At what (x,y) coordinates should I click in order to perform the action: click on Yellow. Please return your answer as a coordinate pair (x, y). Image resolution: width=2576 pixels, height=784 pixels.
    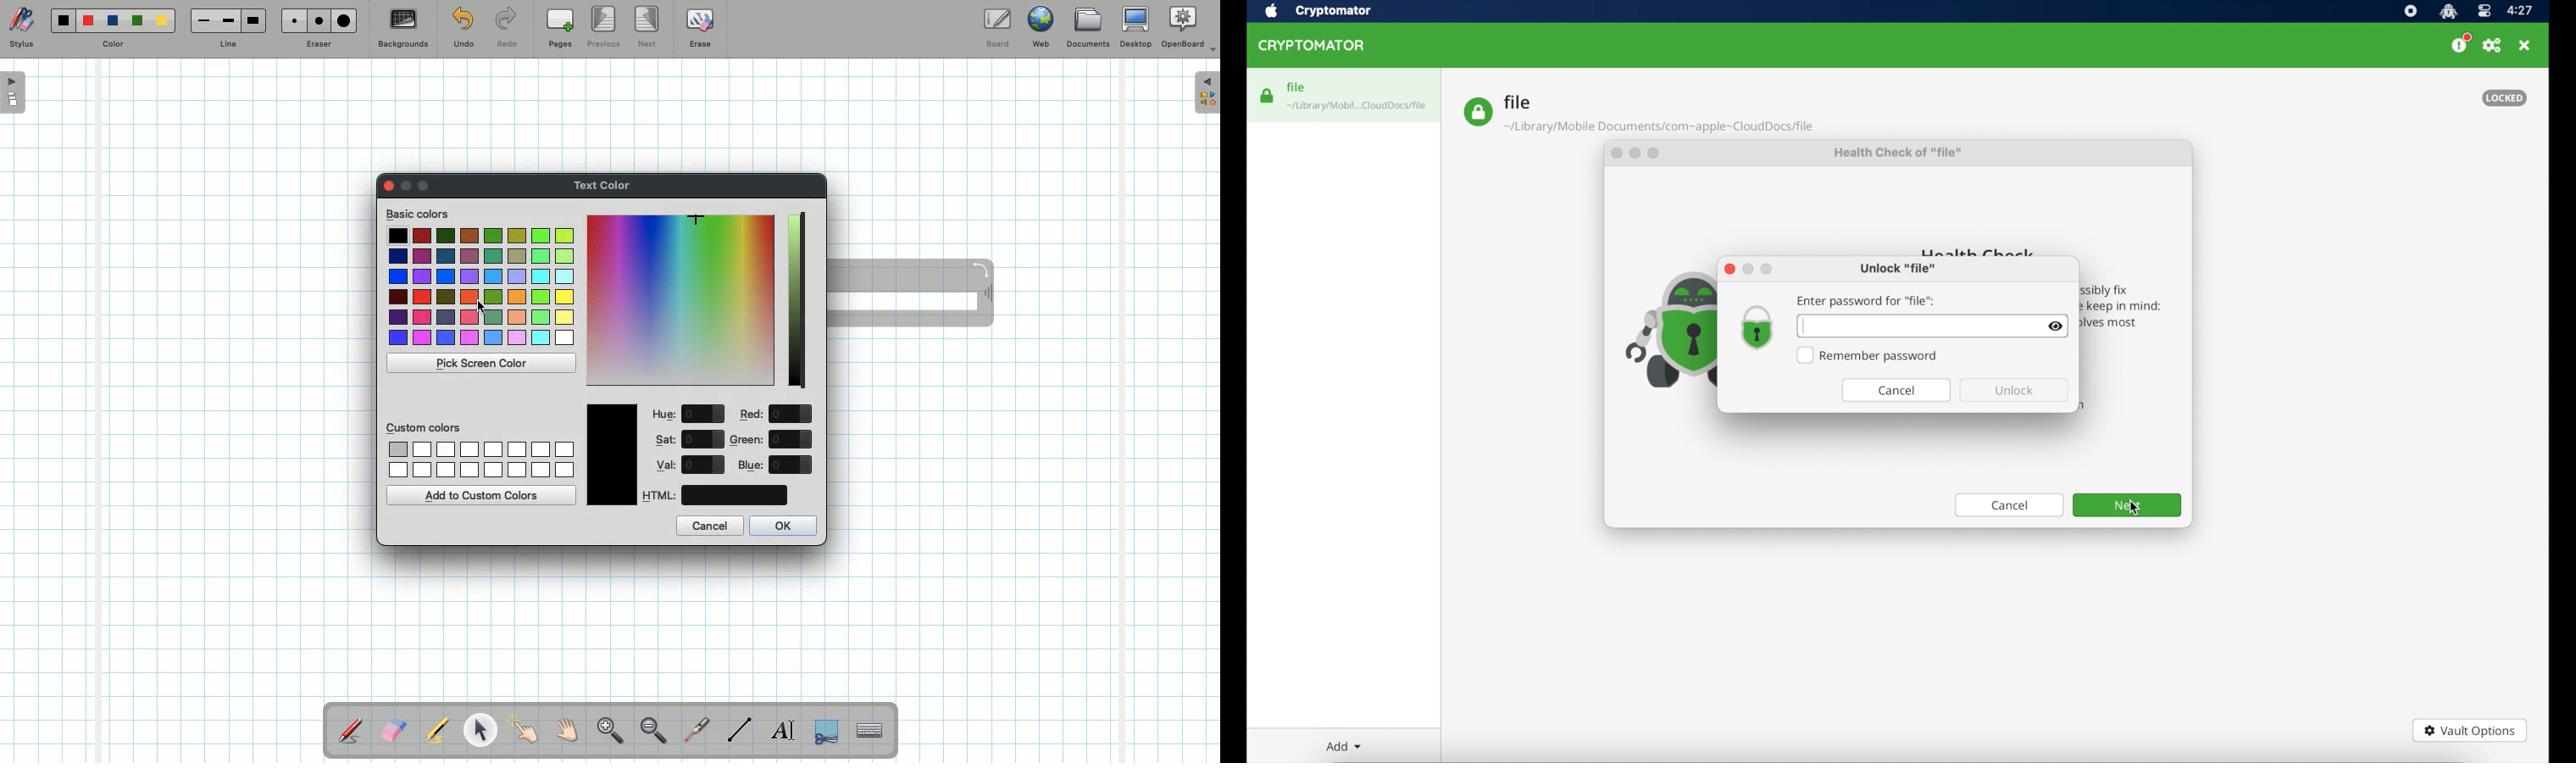
    Looking at the image, I should click on (162, 20).